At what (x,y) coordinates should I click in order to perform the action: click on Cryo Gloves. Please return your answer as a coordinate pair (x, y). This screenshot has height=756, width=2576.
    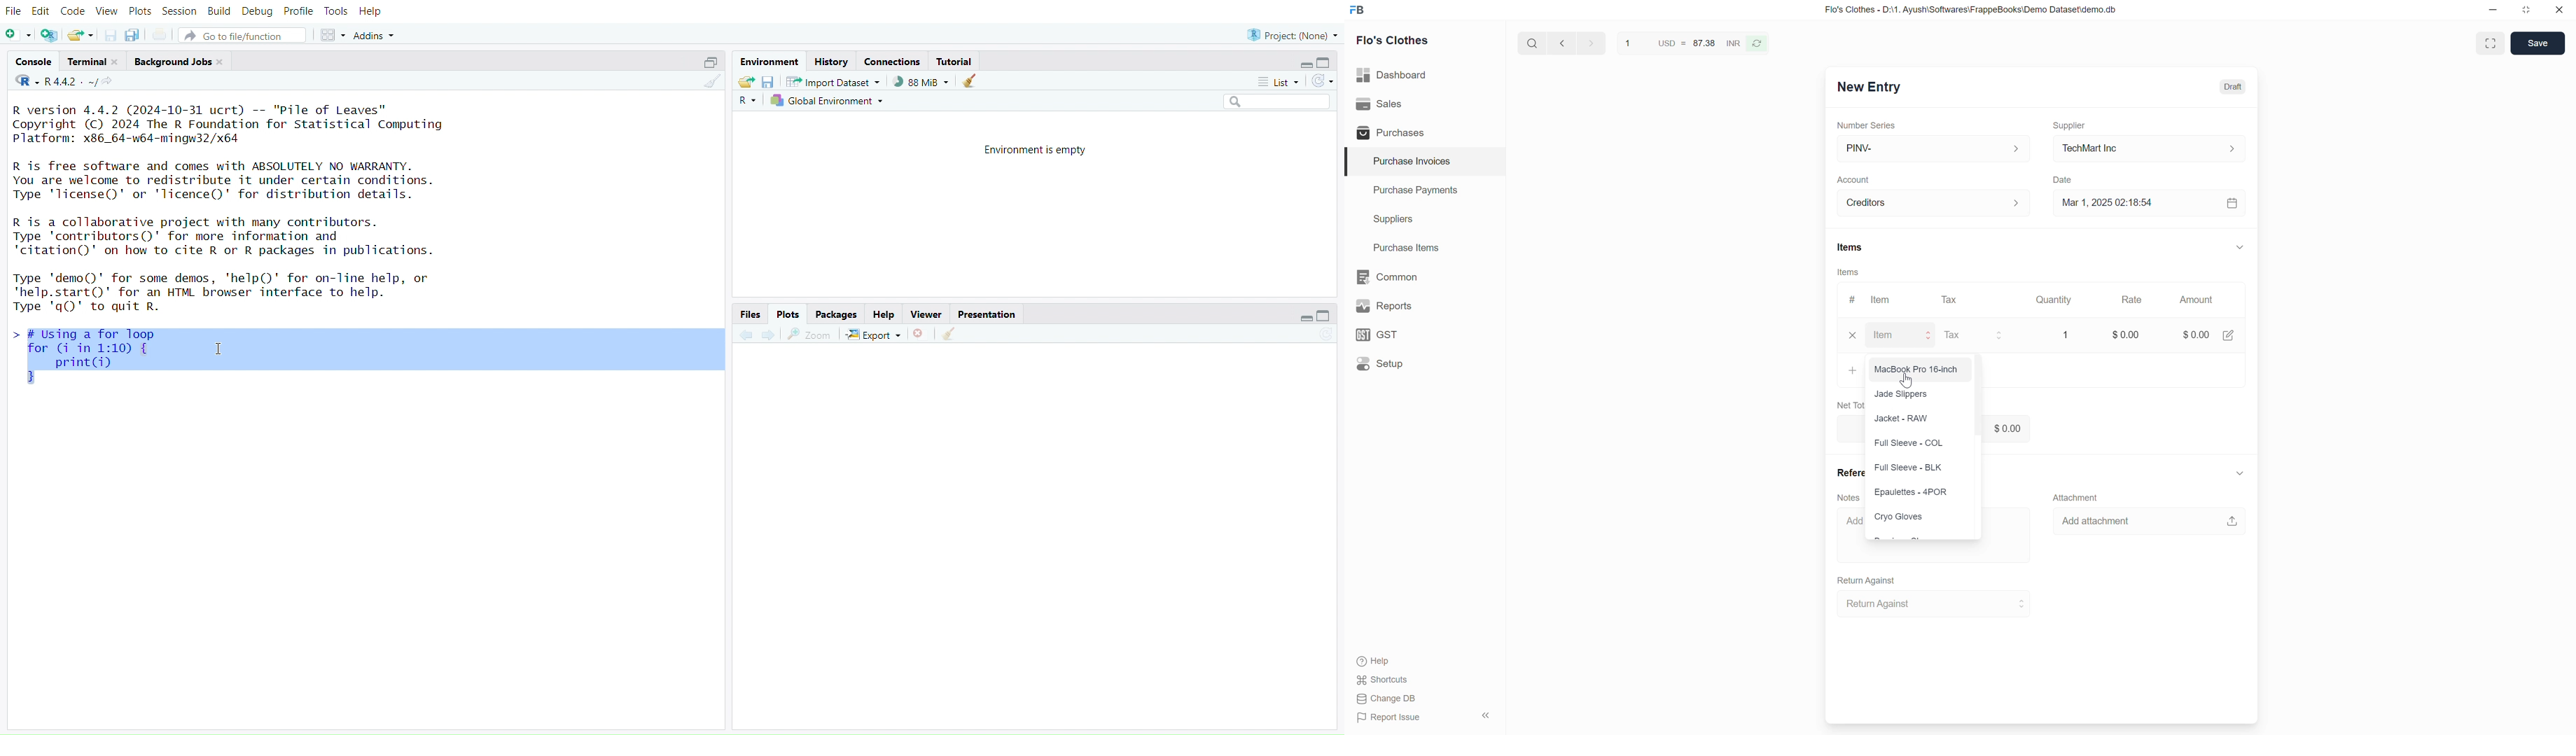
    Looking at the image, I should click on (1900, 516).